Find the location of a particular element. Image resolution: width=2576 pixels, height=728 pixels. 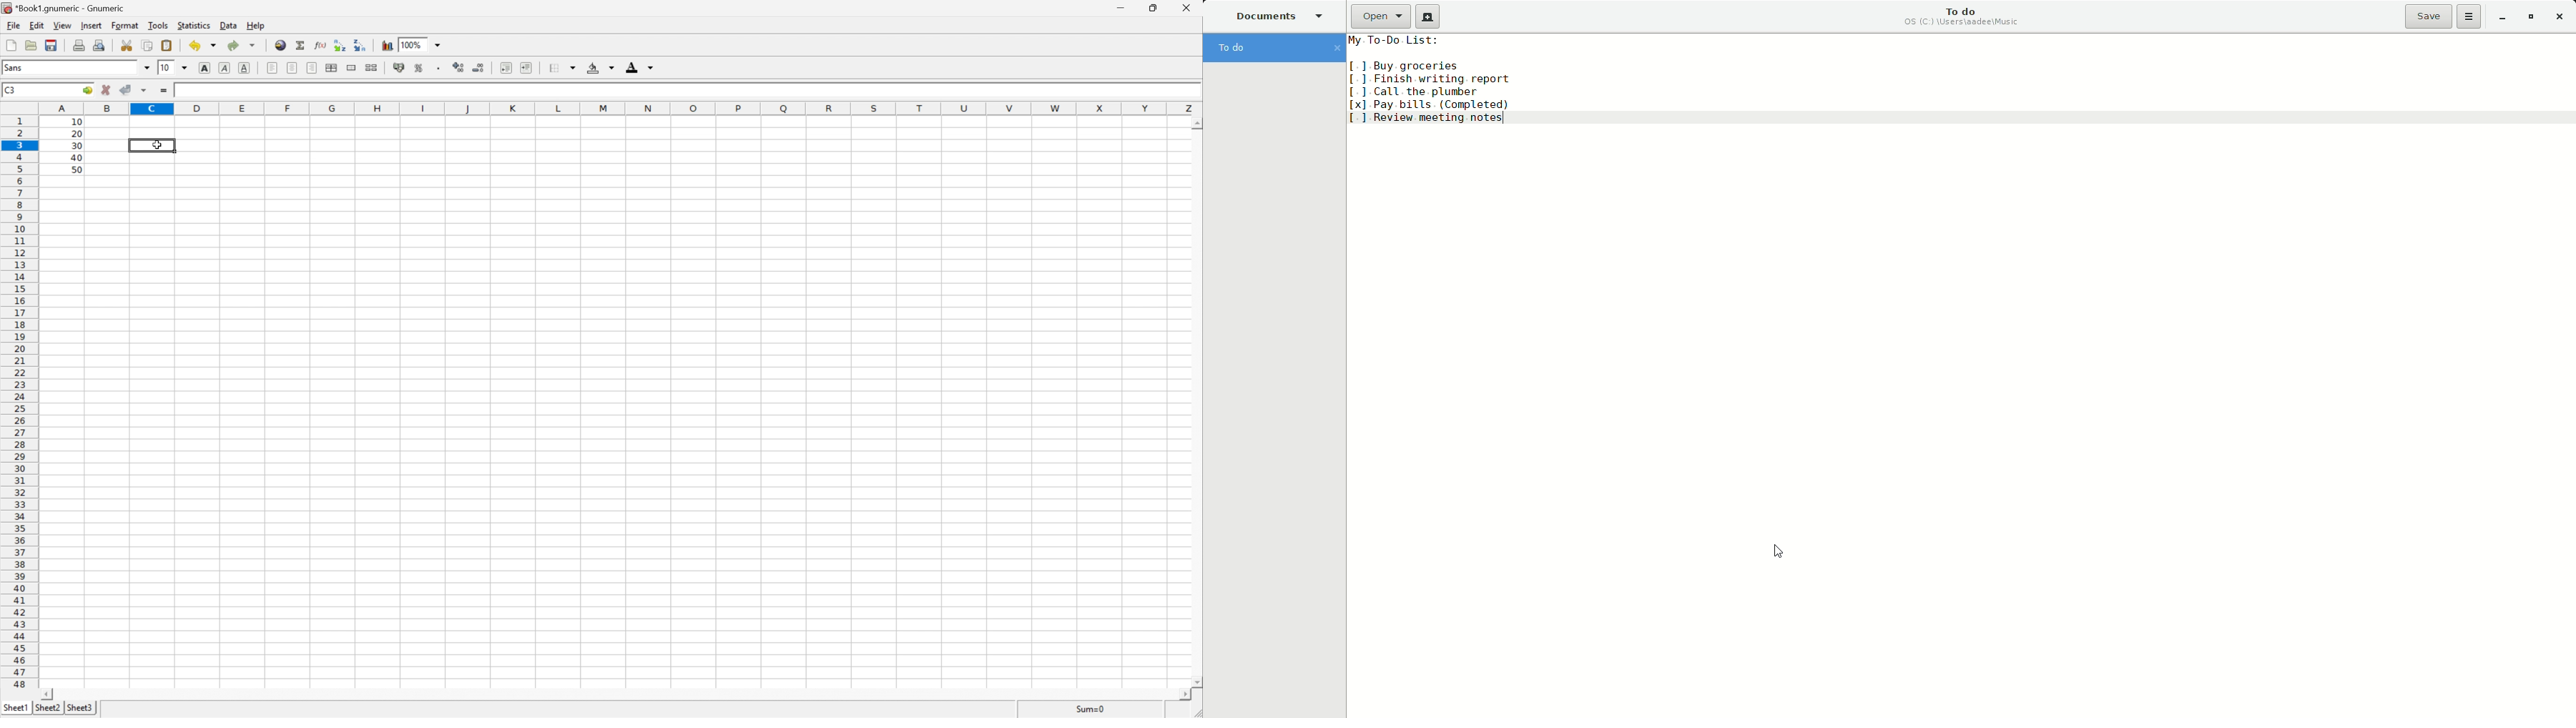

Increase the number of decimals displayed is located at coordinates (460, 67).